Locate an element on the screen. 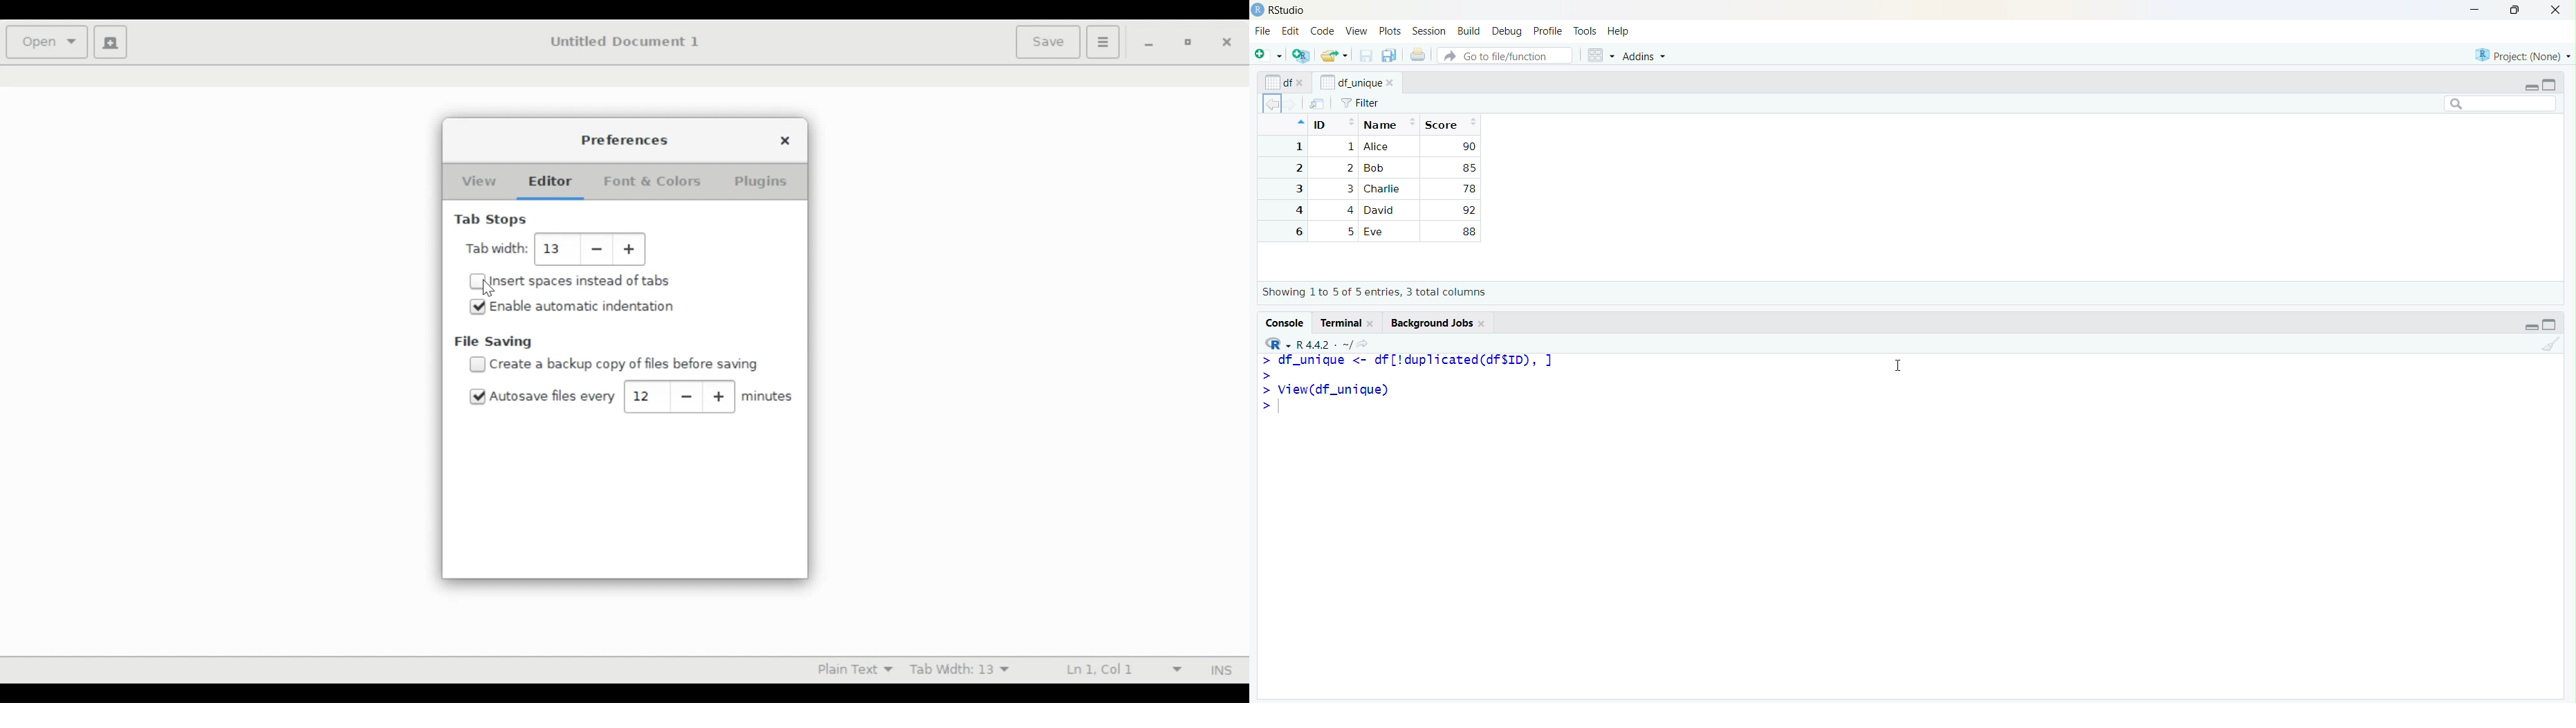 The image size is (2576, 728). start typing is located at coordinates (1264, 391).